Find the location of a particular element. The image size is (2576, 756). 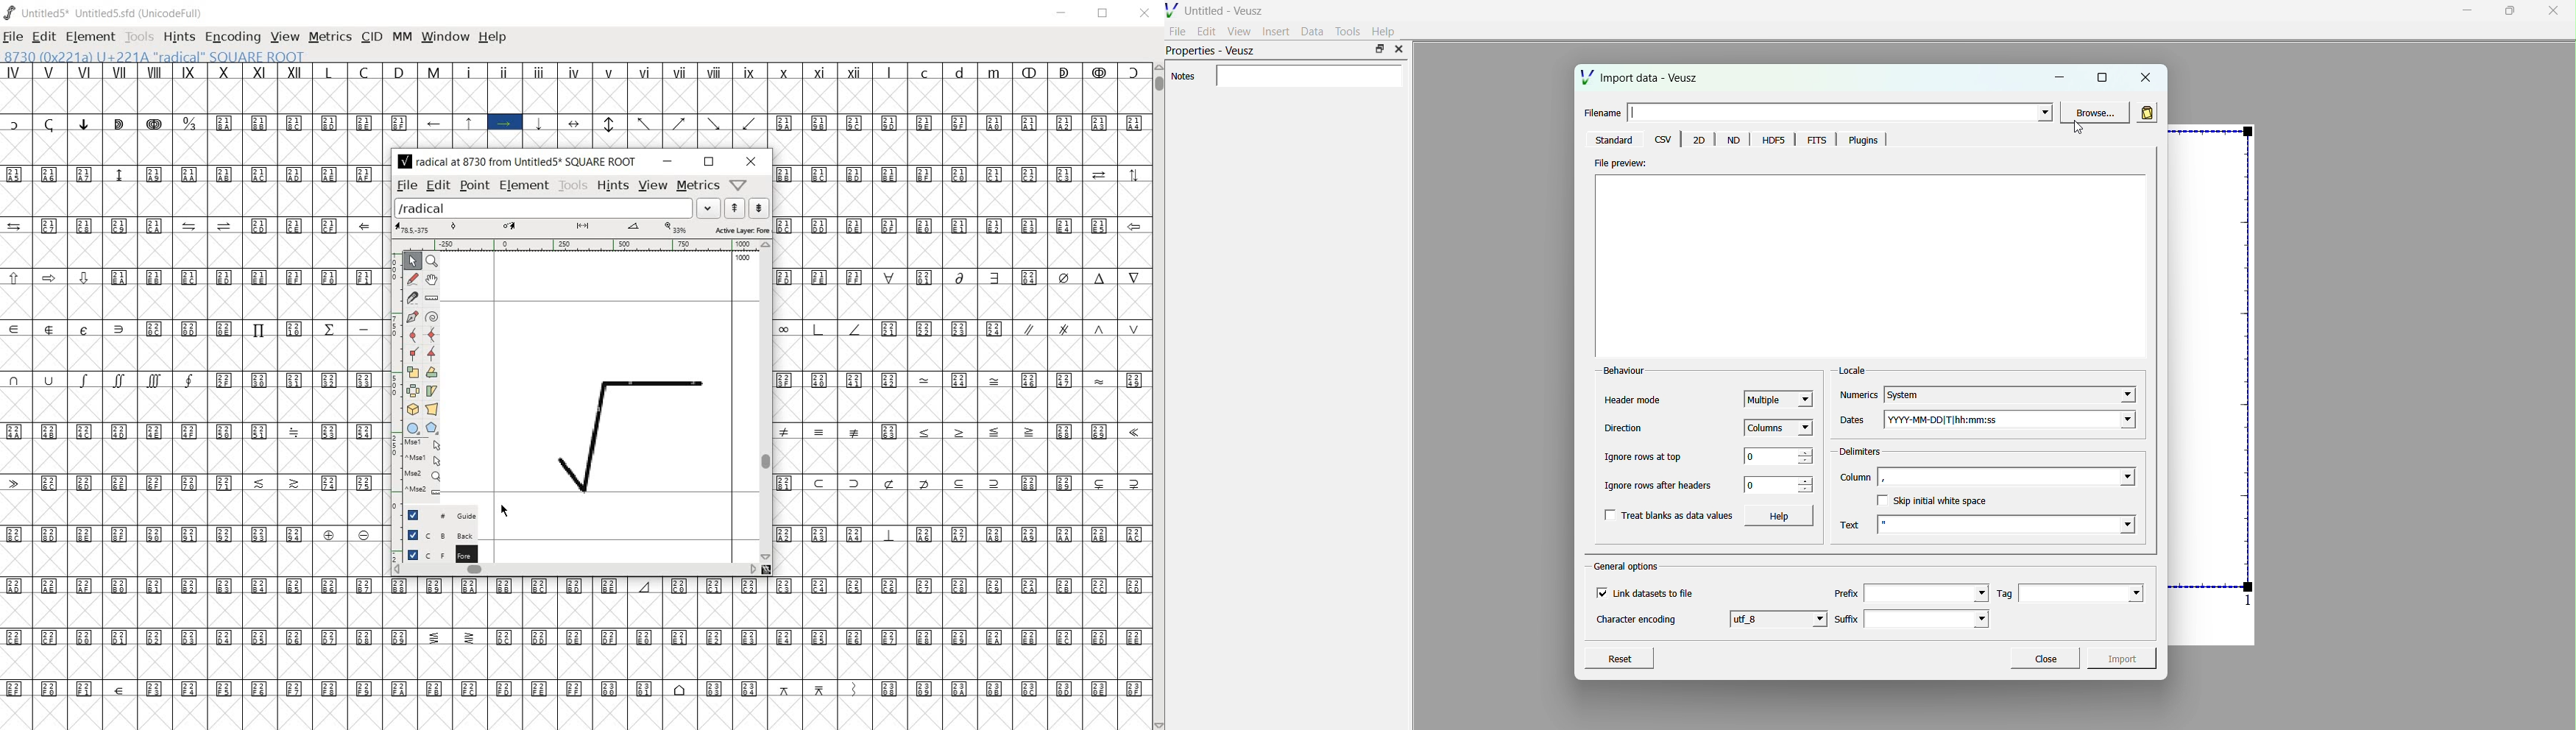

increase is located at coordinates (1806, 453).